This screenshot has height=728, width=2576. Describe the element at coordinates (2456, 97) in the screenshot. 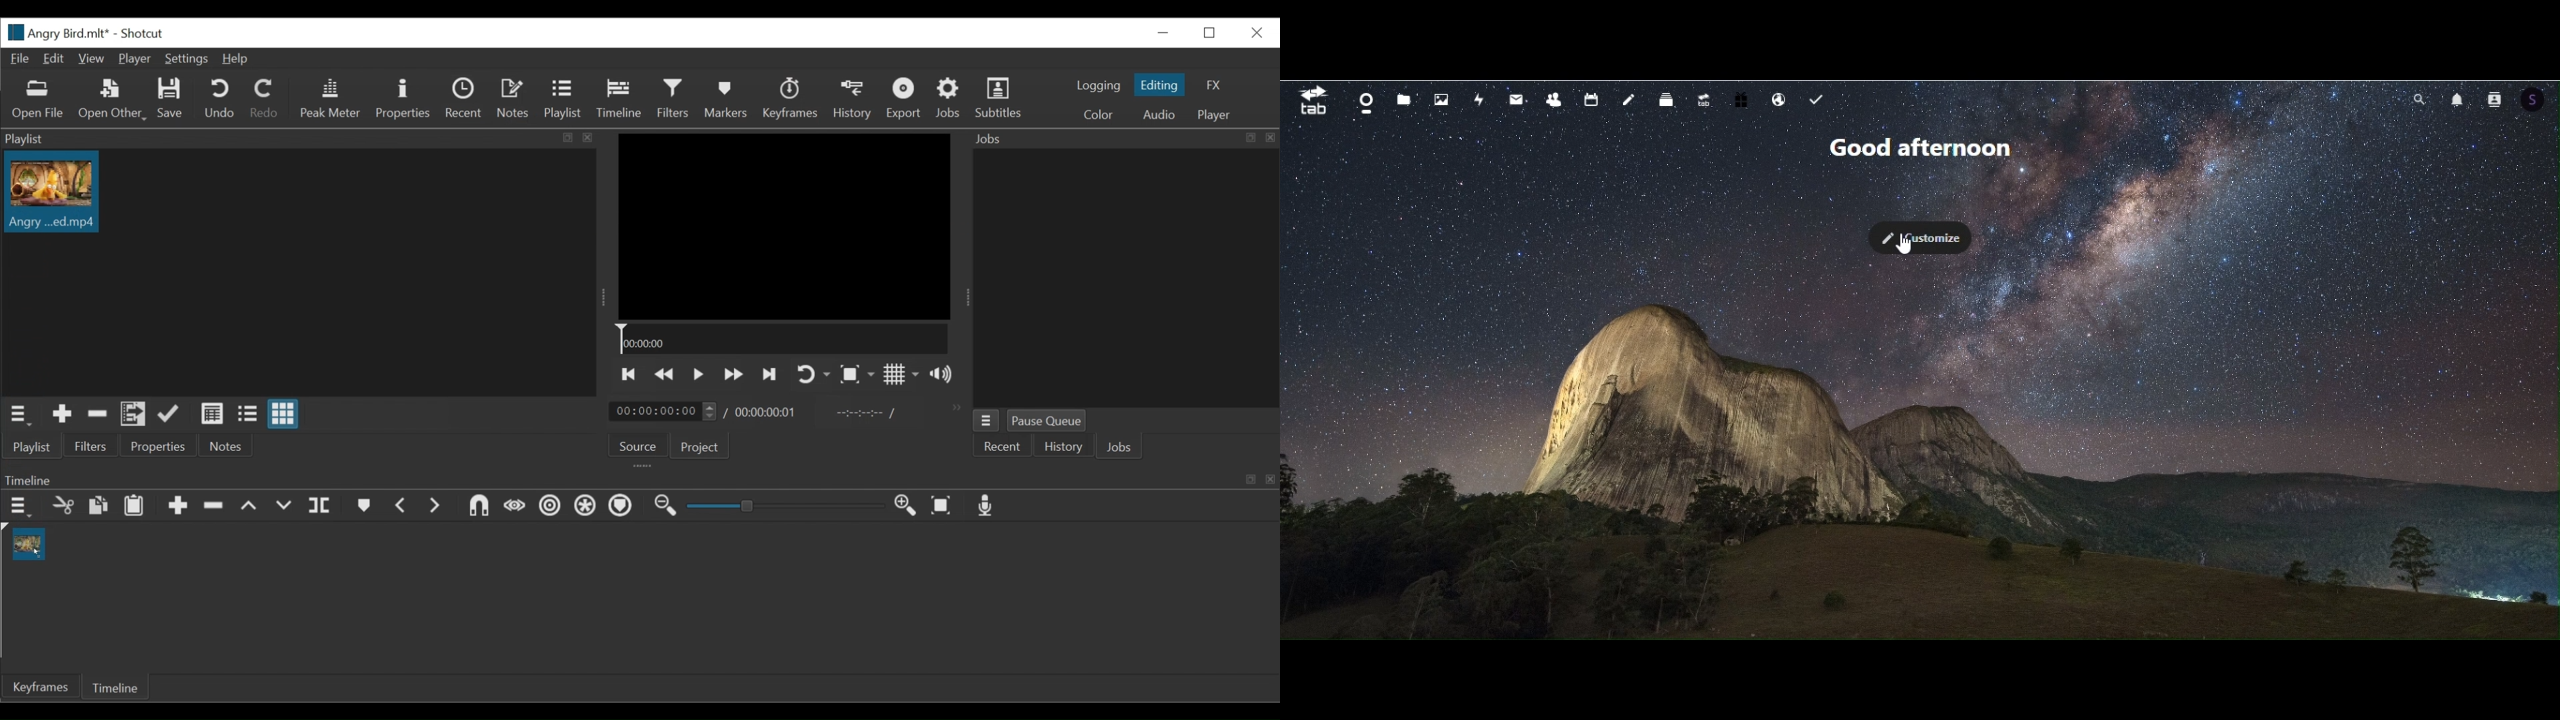

I see `notifications` at that location.